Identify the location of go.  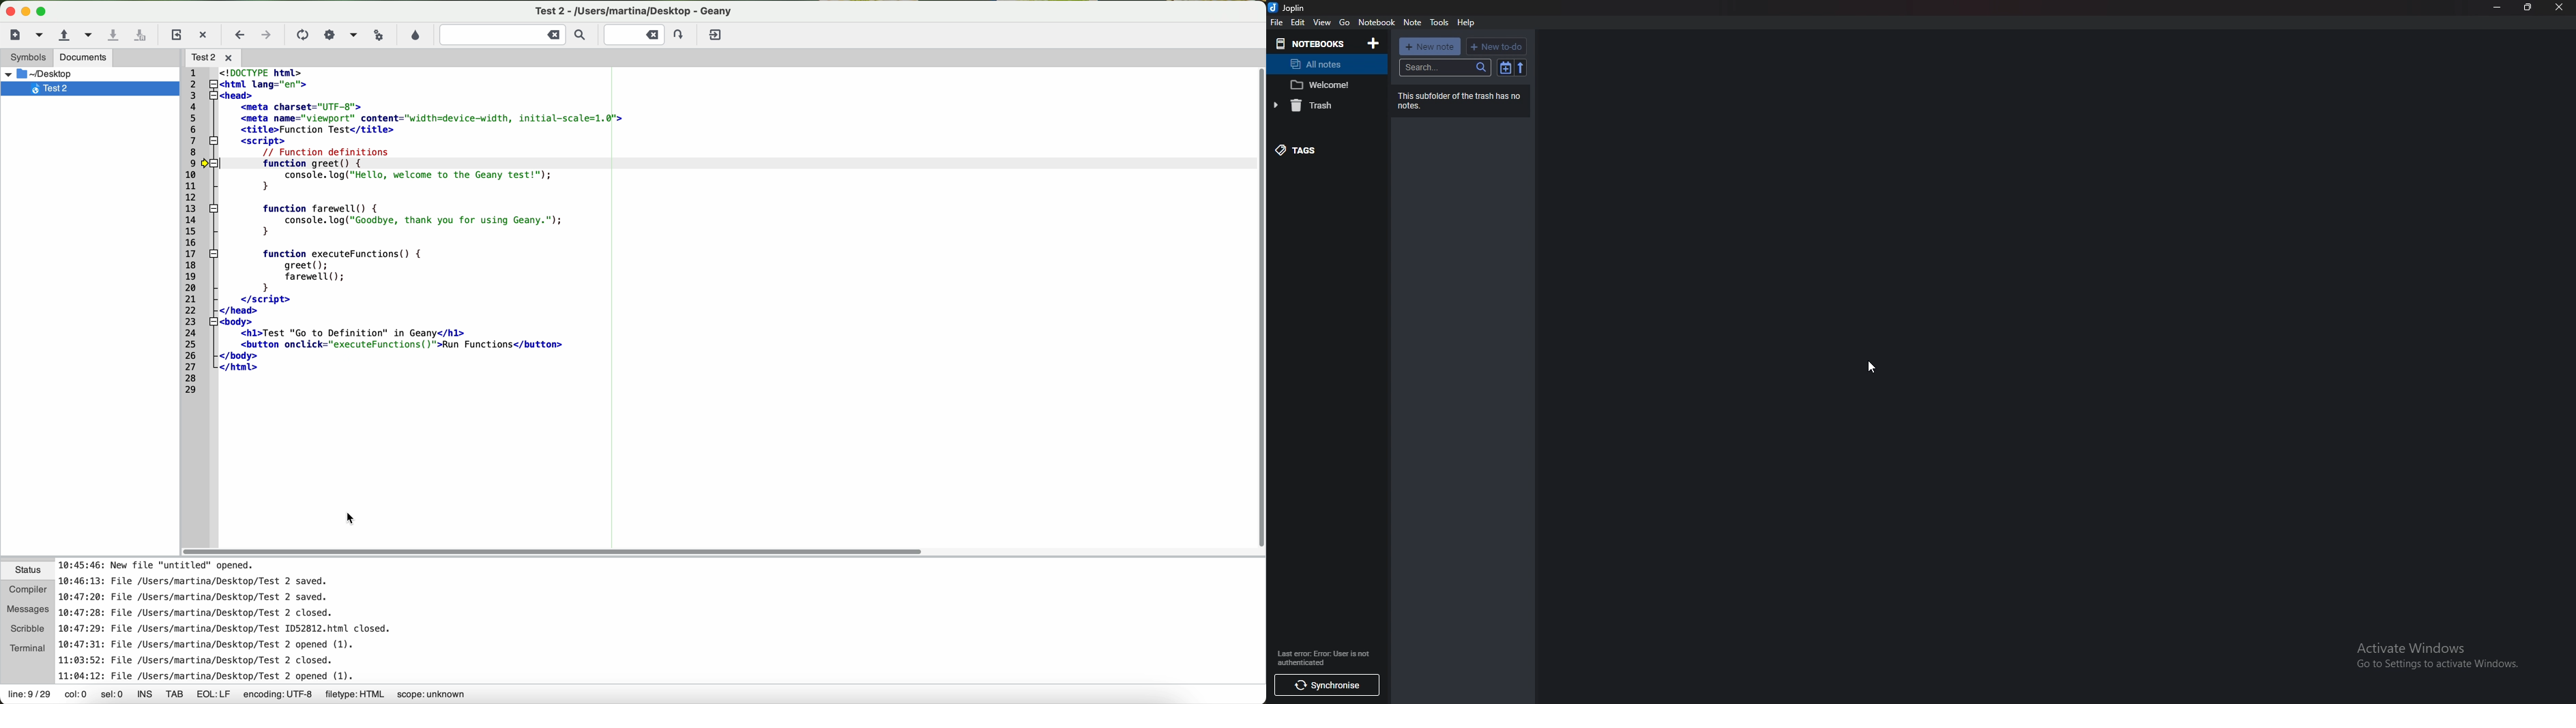
(1346, 23).